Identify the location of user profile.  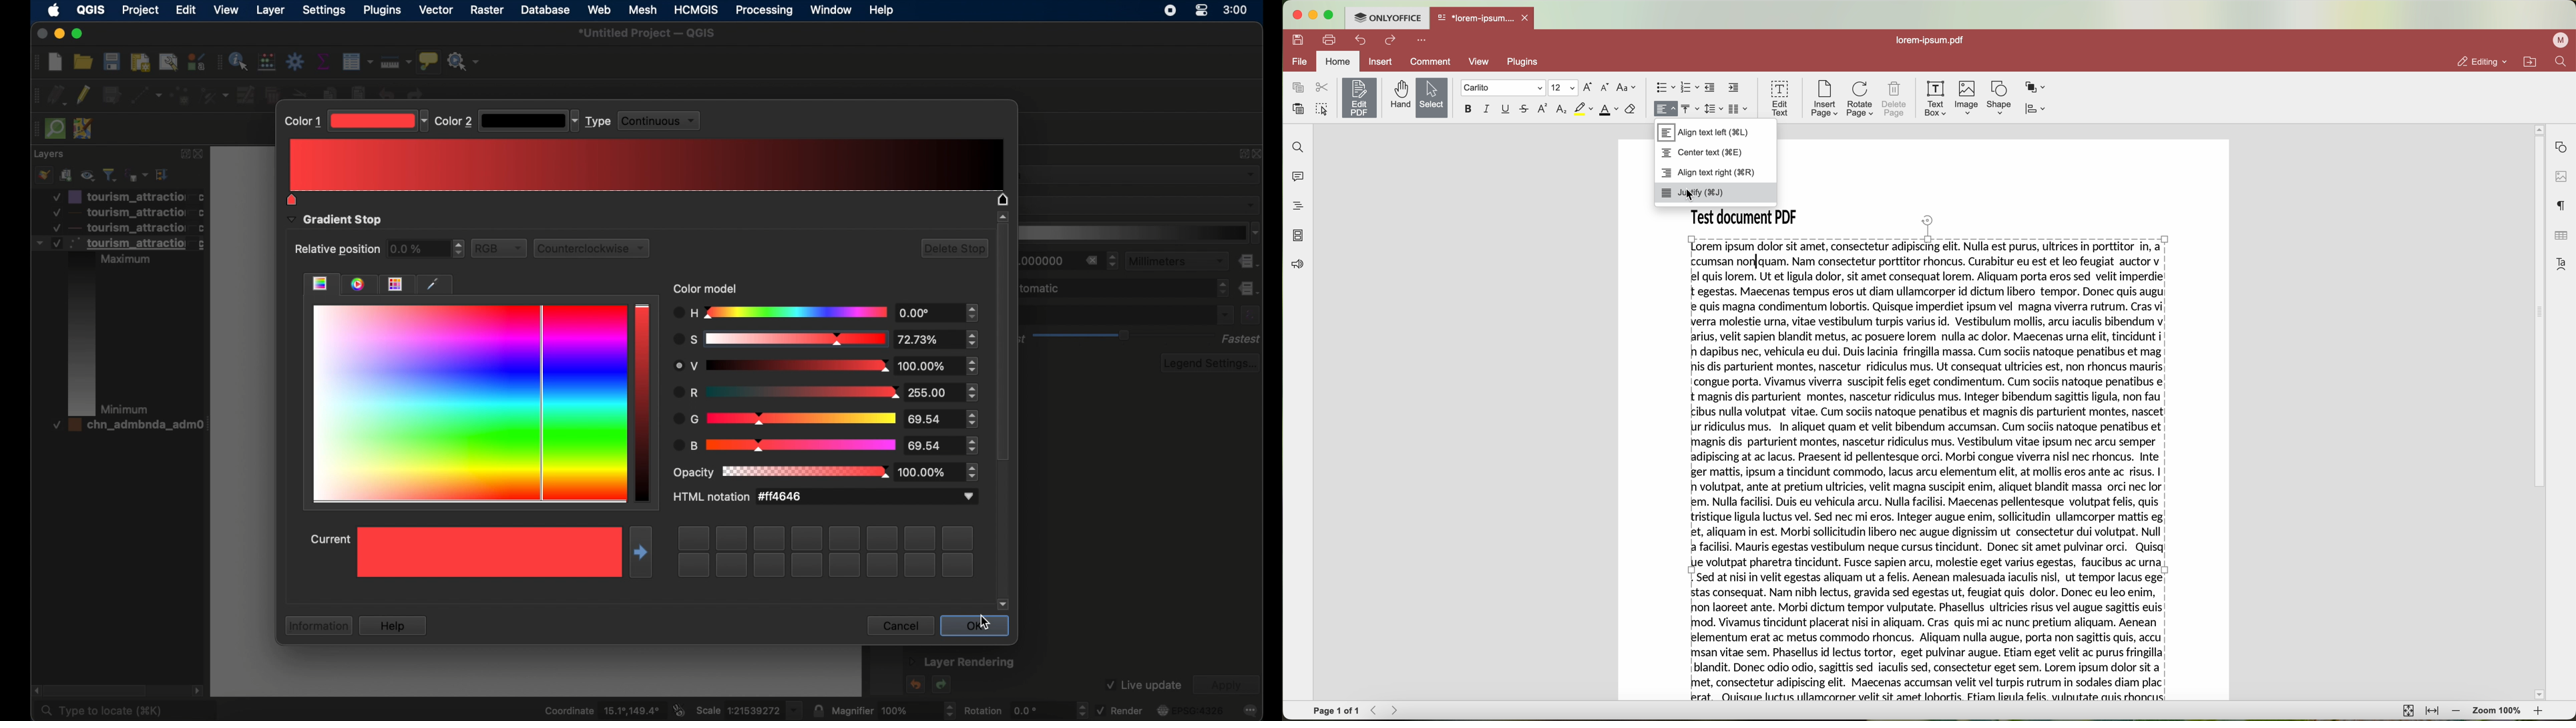
(2561, 42).